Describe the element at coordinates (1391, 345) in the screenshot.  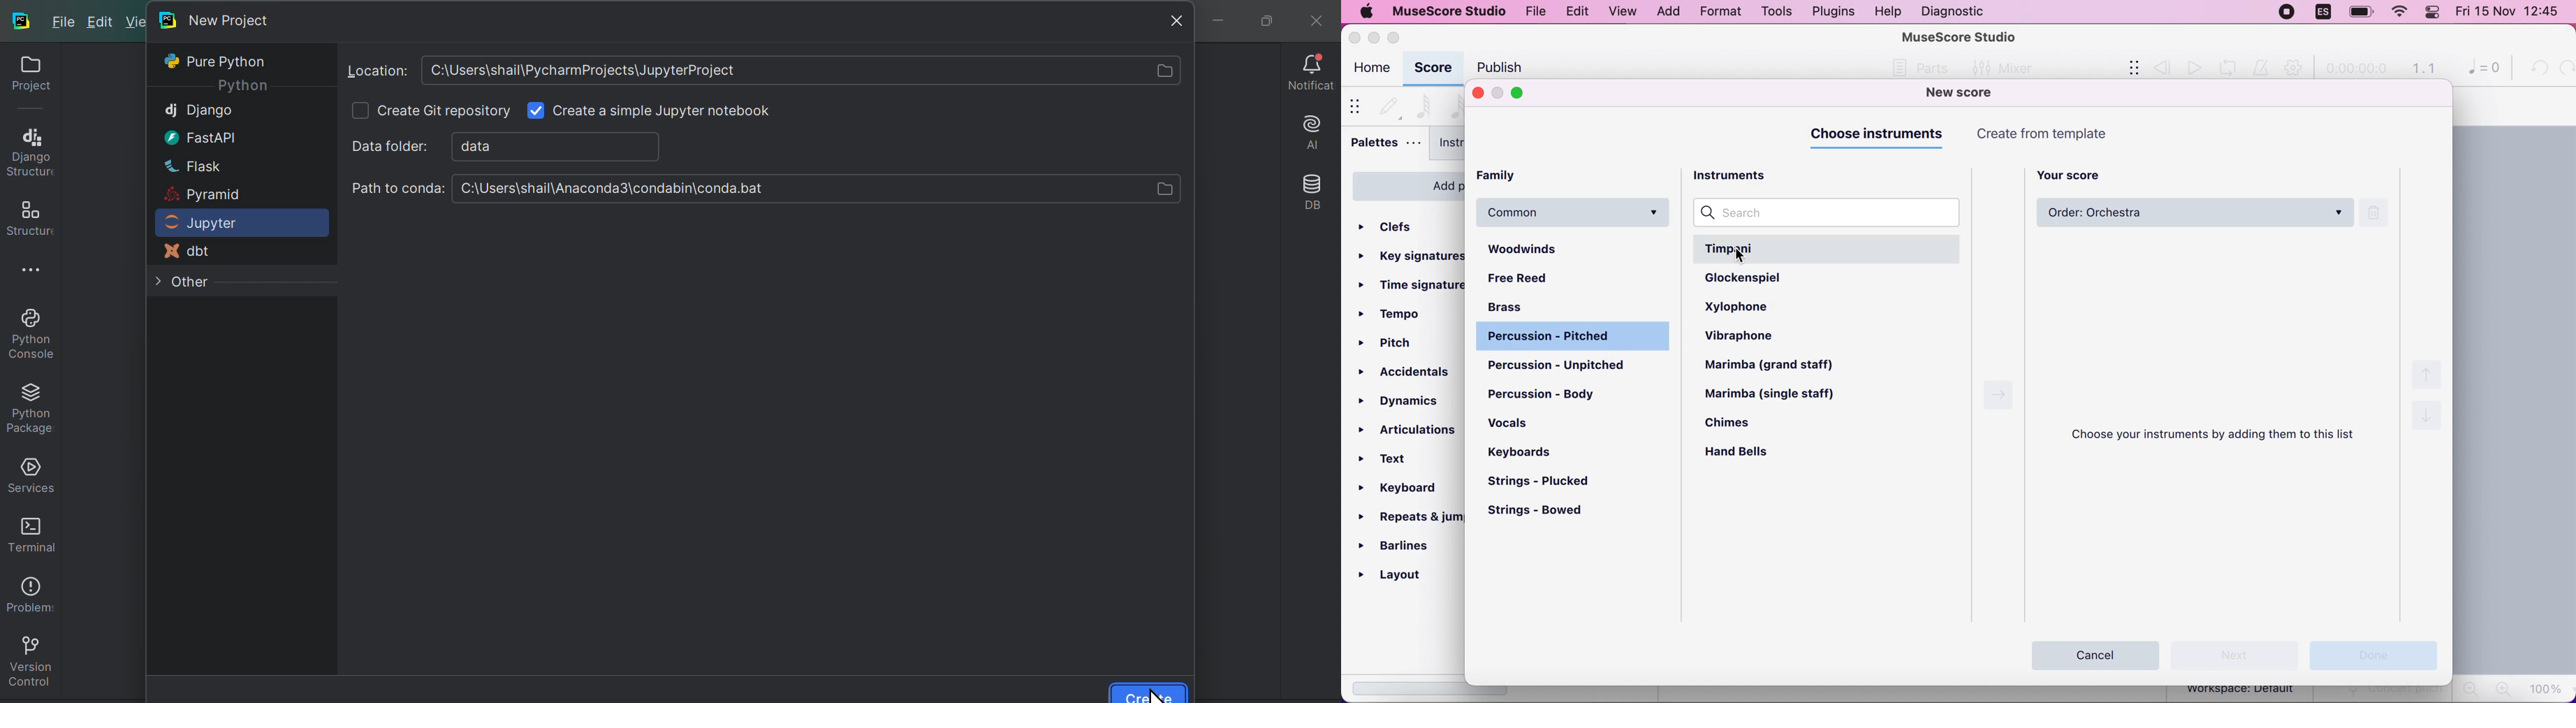
I see `pitch` at that location.